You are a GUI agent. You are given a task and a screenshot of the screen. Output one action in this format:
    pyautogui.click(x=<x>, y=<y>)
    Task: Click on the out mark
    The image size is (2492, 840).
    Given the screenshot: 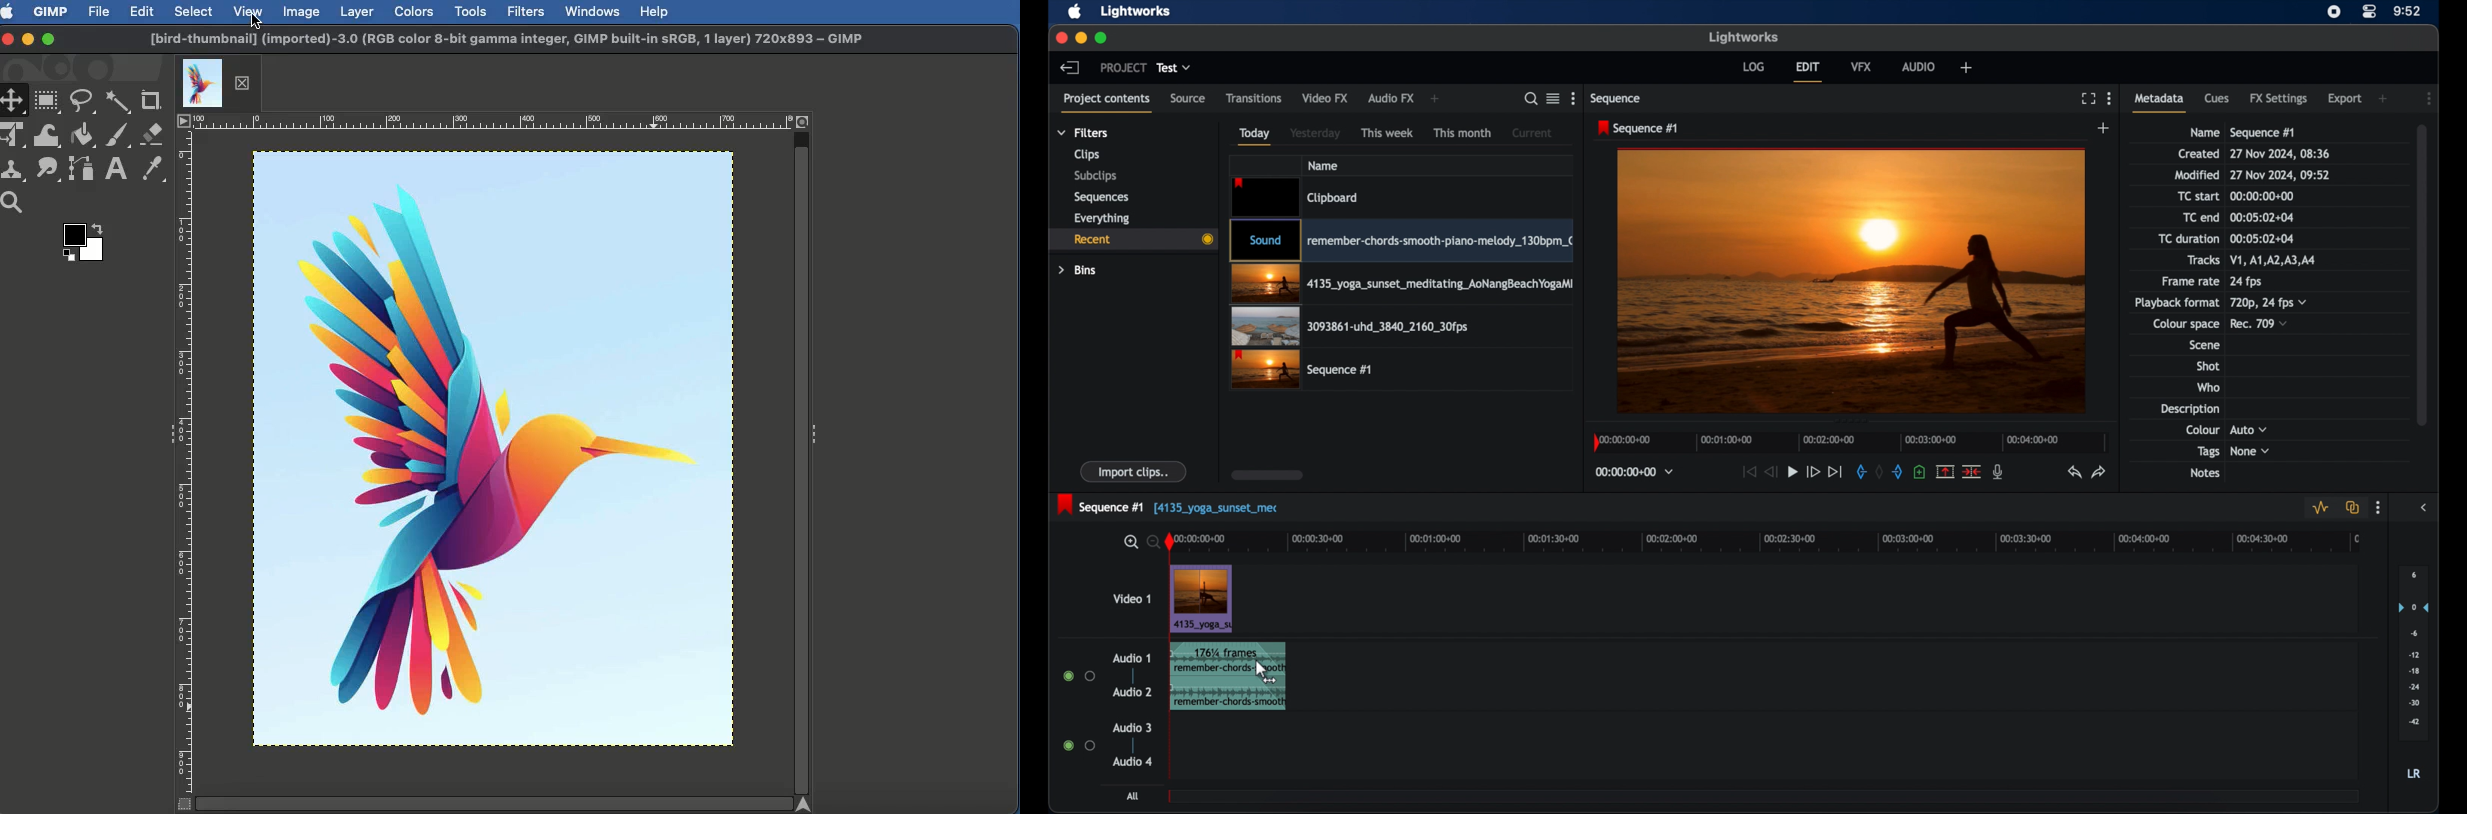 What is the action you would take?
    pyautogui.click(x=1898, y=471)
    